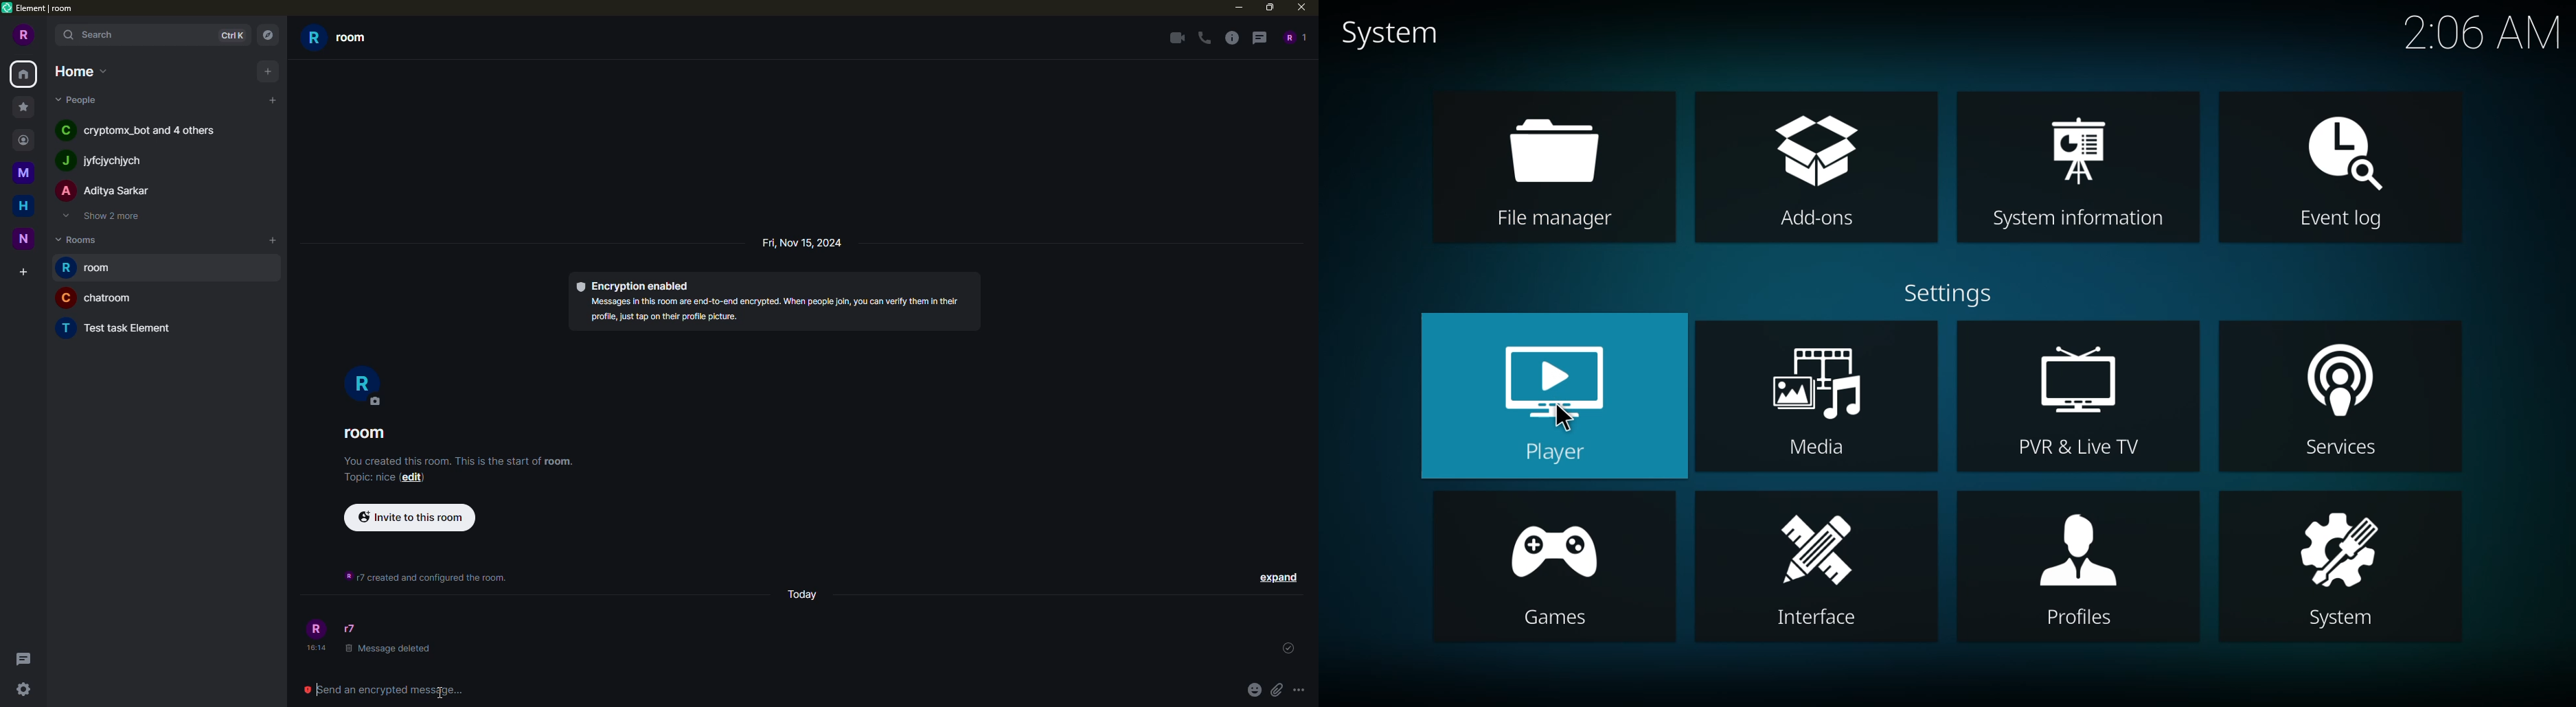 The height and width of the screenshot is (728, 2576). What do you see at coordinates (266, 69) in the screenshot?
I see `add` at bounding box center [266, 69].